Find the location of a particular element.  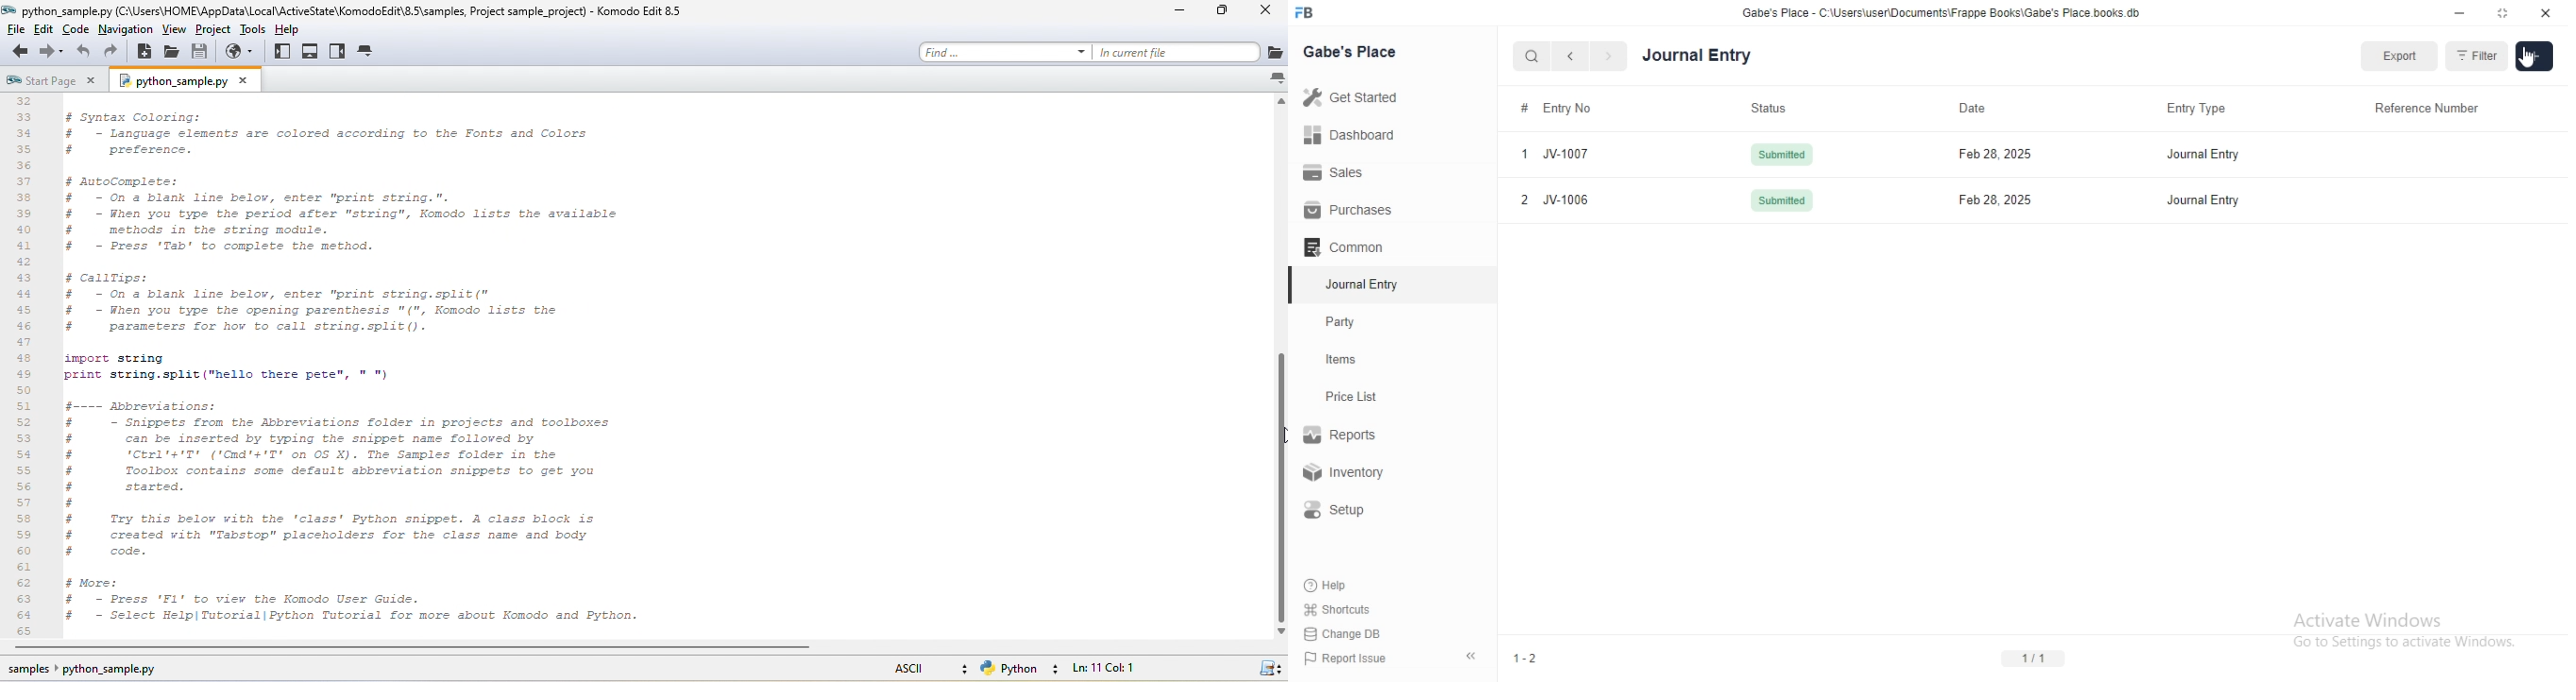

backward is located at coordinates (1569, 56).